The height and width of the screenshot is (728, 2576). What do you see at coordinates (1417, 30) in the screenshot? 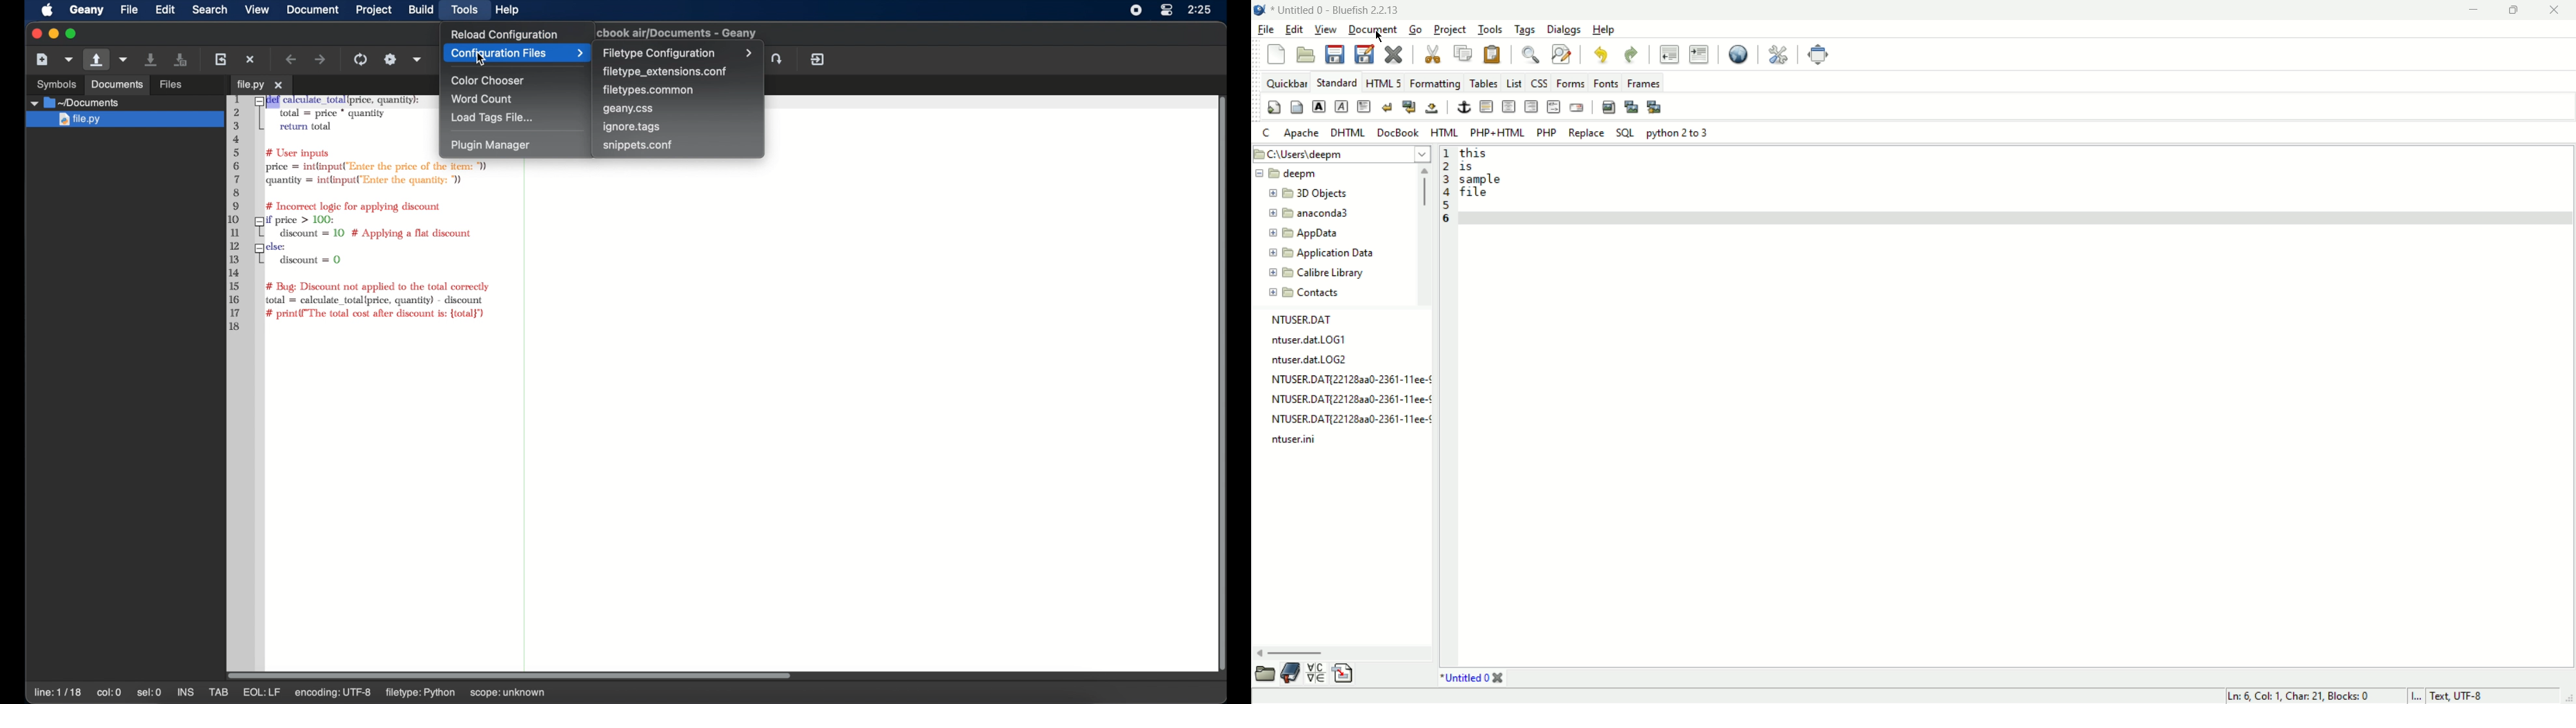
I see `go` at bounding box center [1417, 30].